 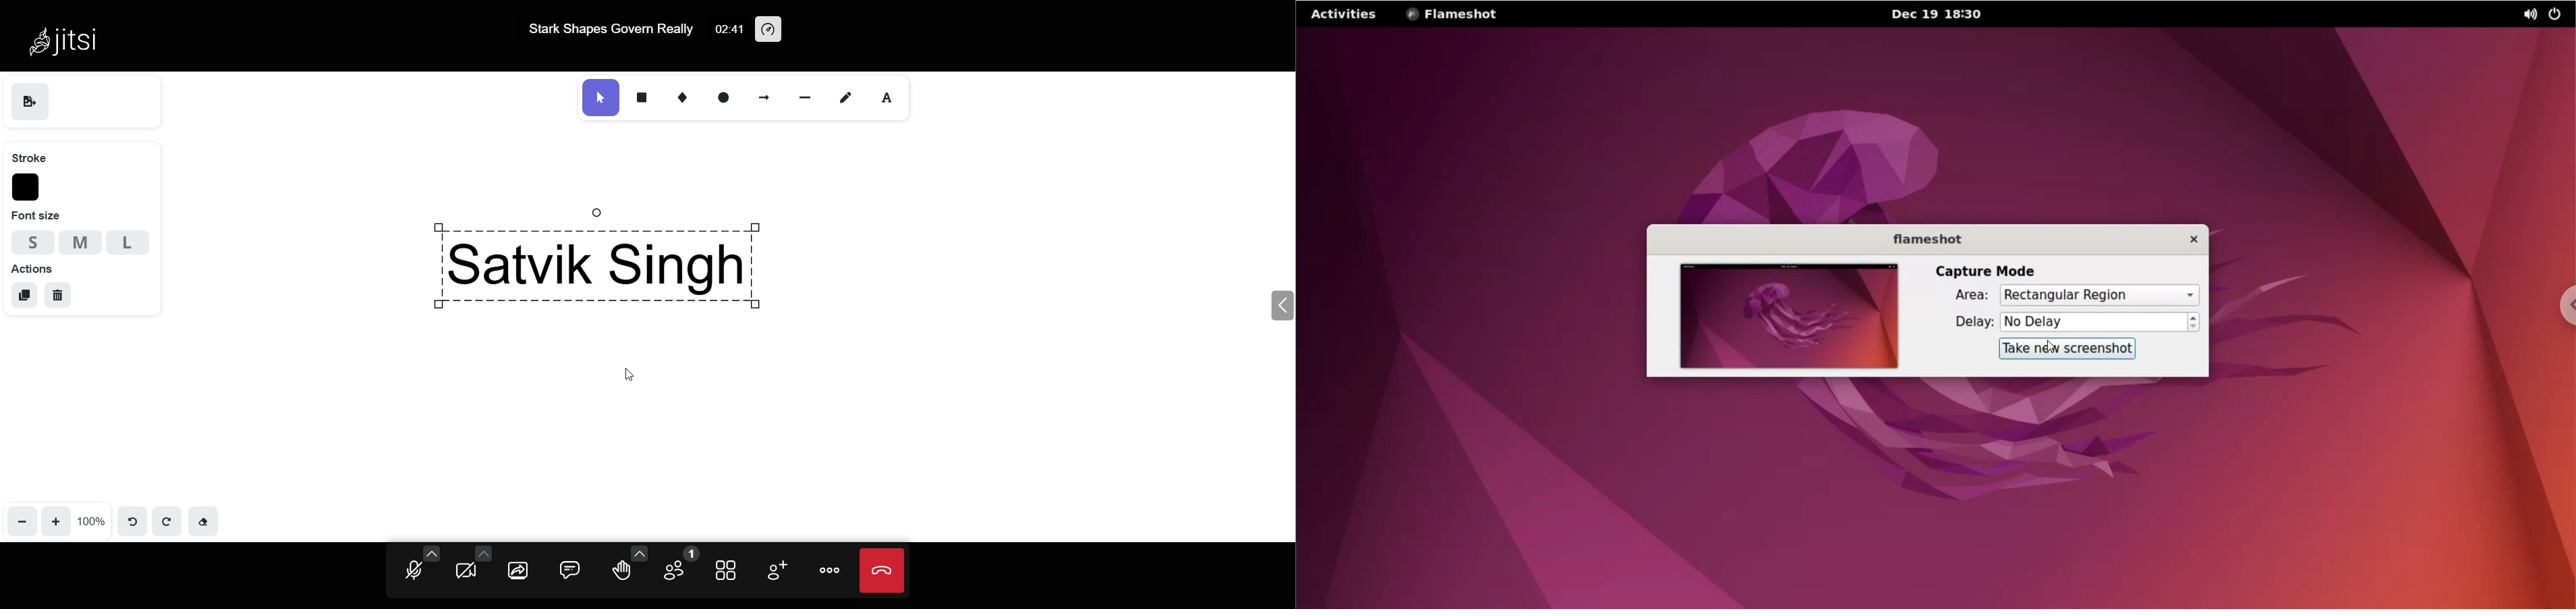 I want to click on more emoji, so click(x=637, y=553).